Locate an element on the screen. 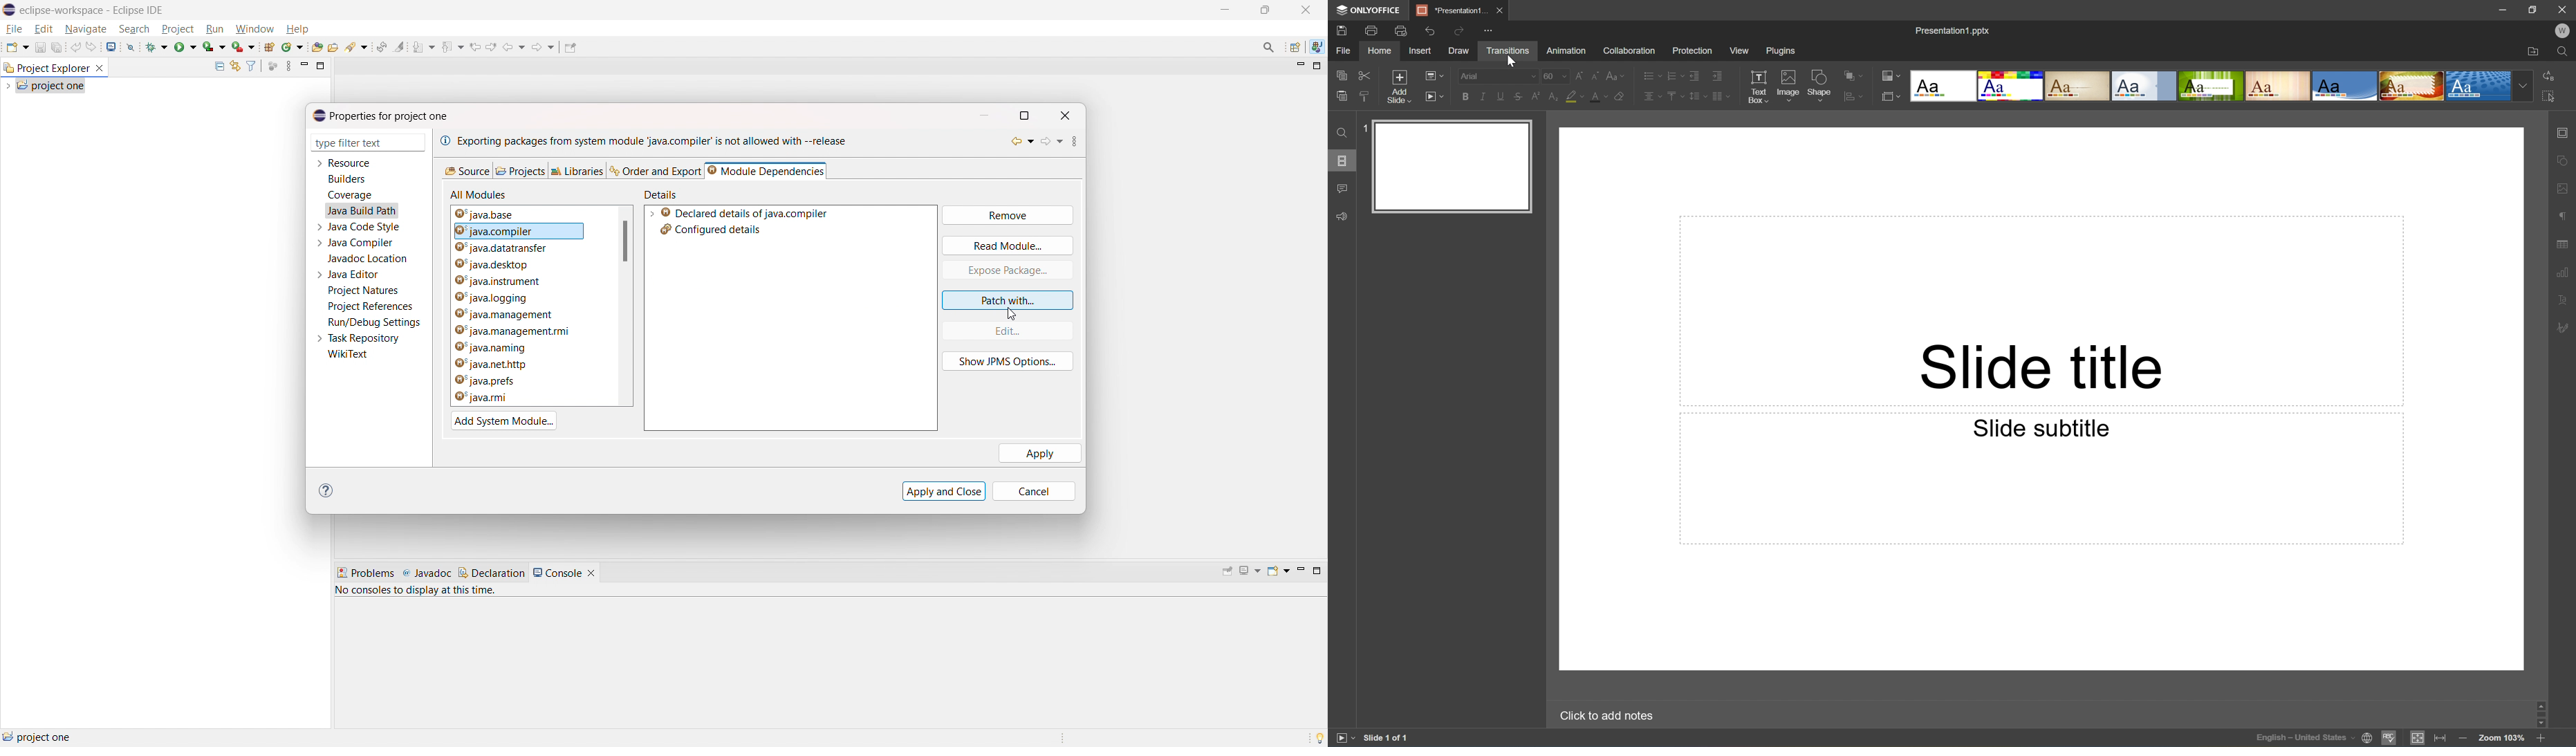 This screenshot has width=2576, height=756. Protection is located at coordinates (1691, 51).